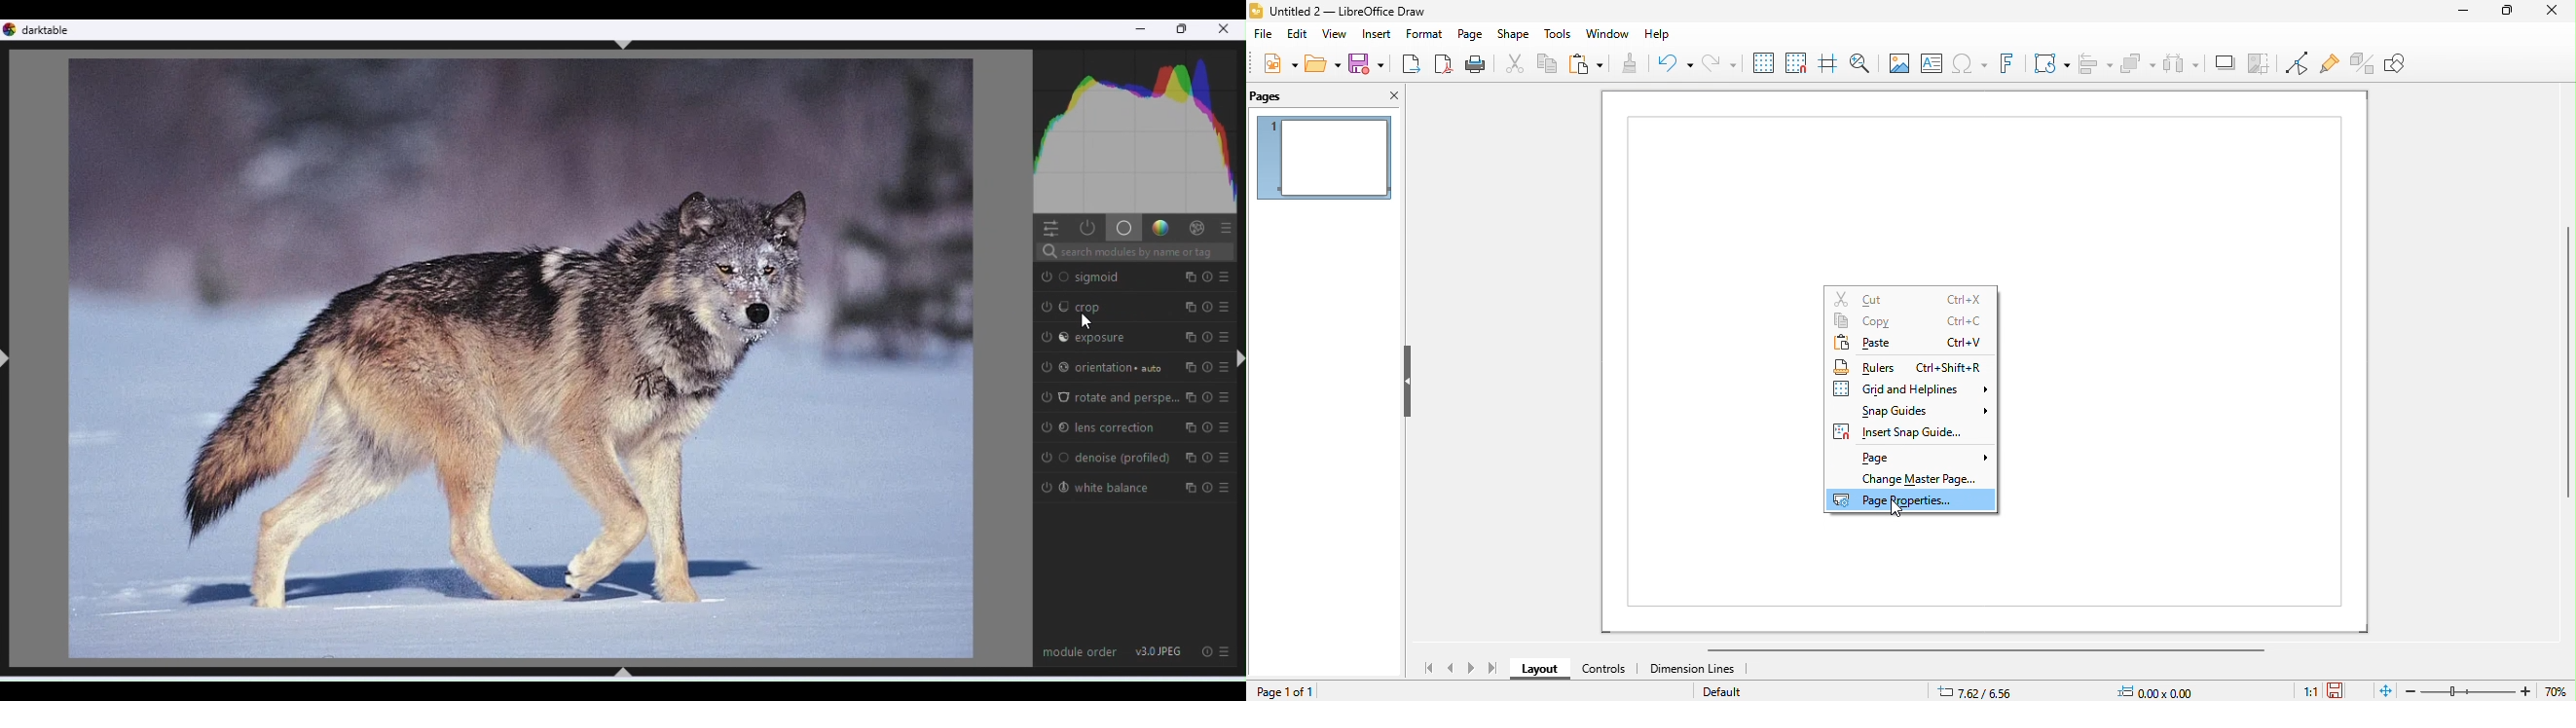  What do you see at coordinates (2329, 65) in the screenshot?
I see `show gulepoint functions` at bounding box center [2329, 65].